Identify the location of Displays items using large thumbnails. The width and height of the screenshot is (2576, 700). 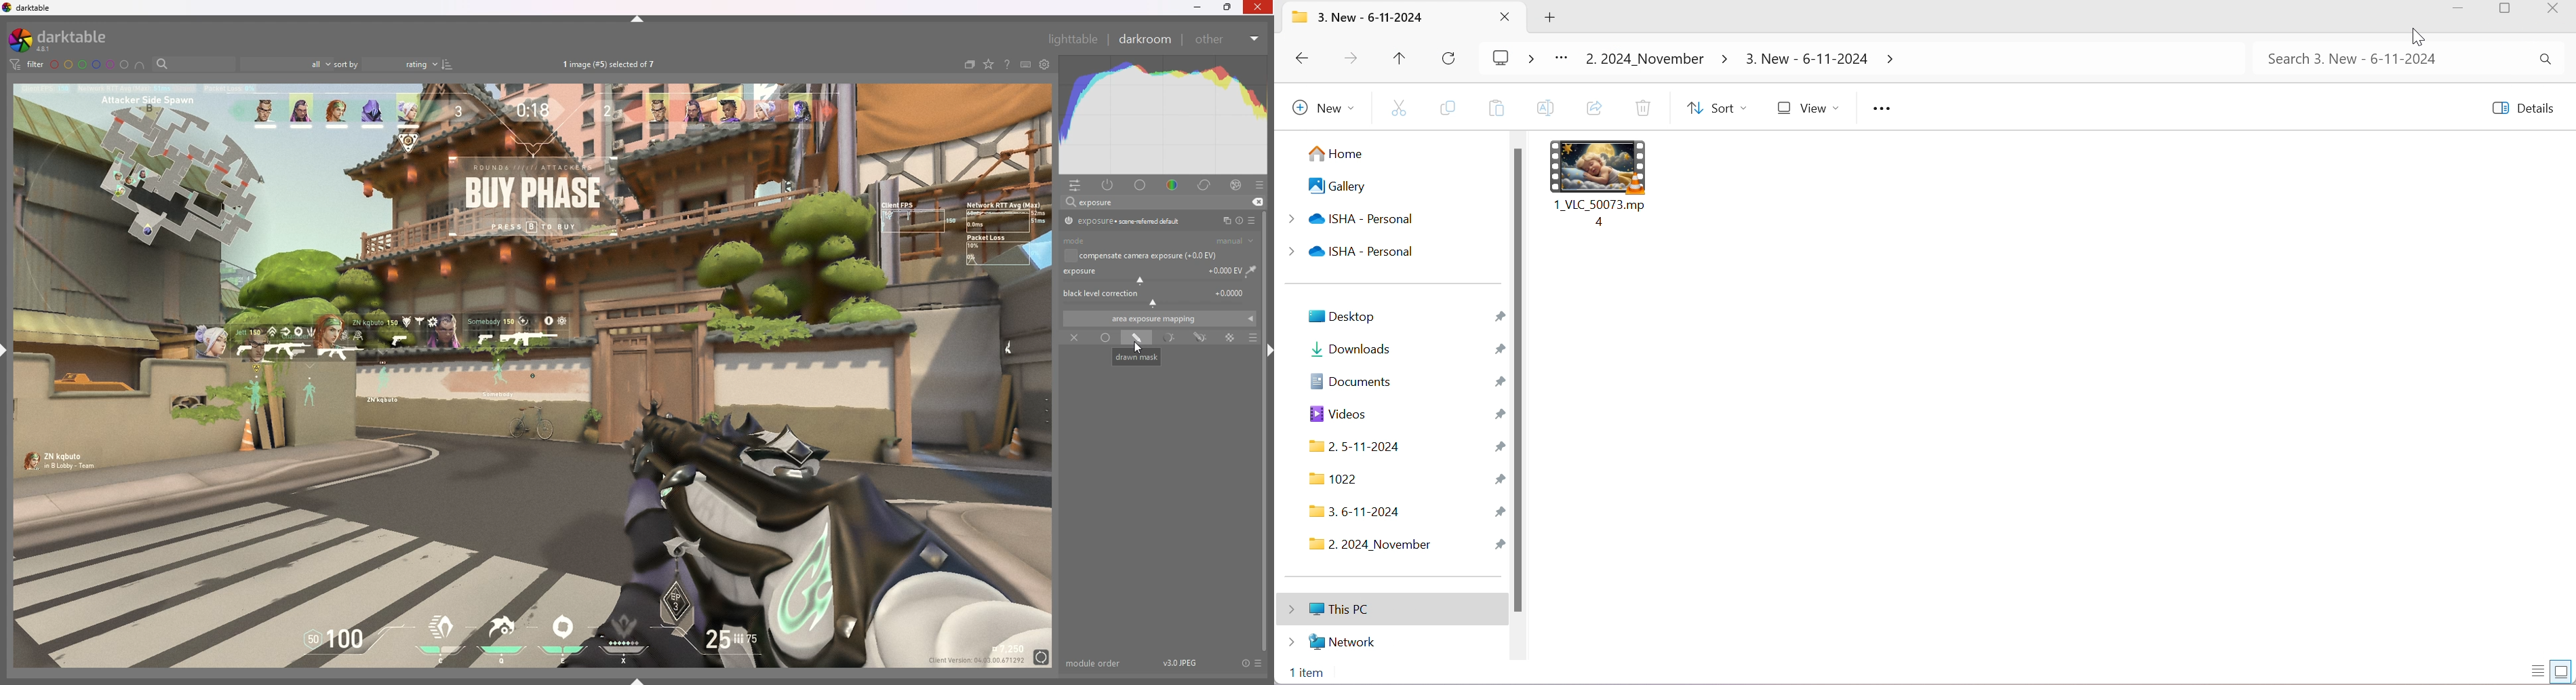
(2563, 670).